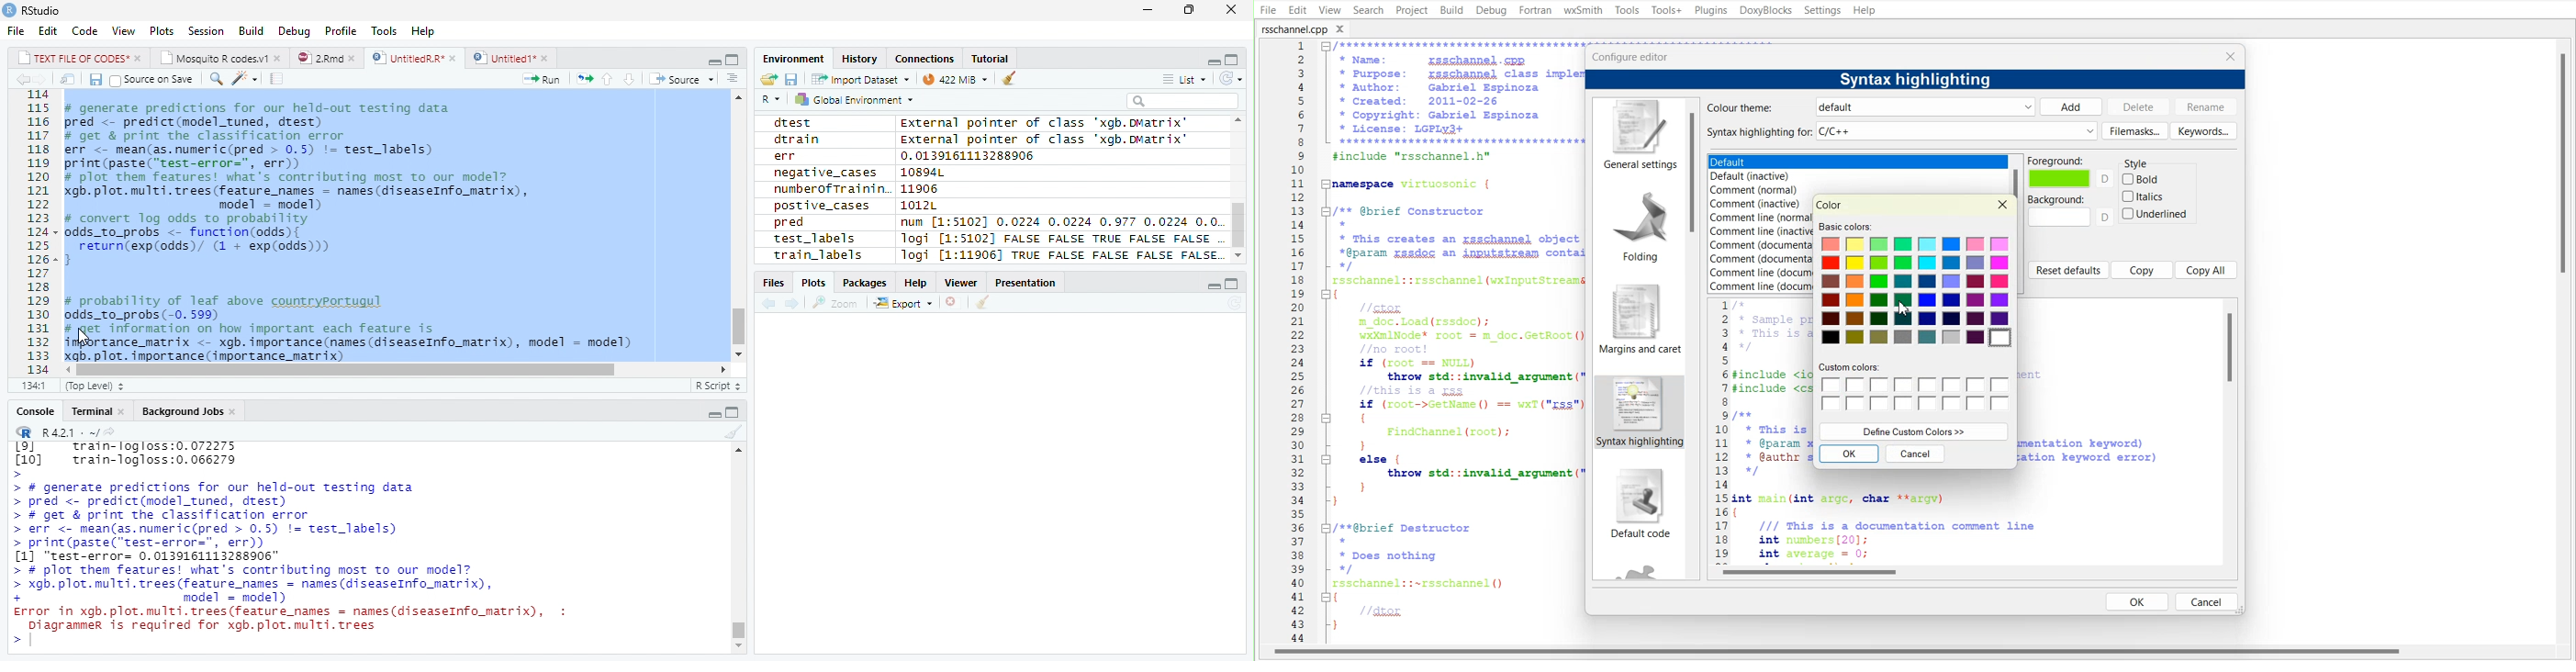 The height and width of the screenshot is (672, 2576). Describe the element at coordinates (1147, 10) in the screenshot. I see `Minimize` at that location.